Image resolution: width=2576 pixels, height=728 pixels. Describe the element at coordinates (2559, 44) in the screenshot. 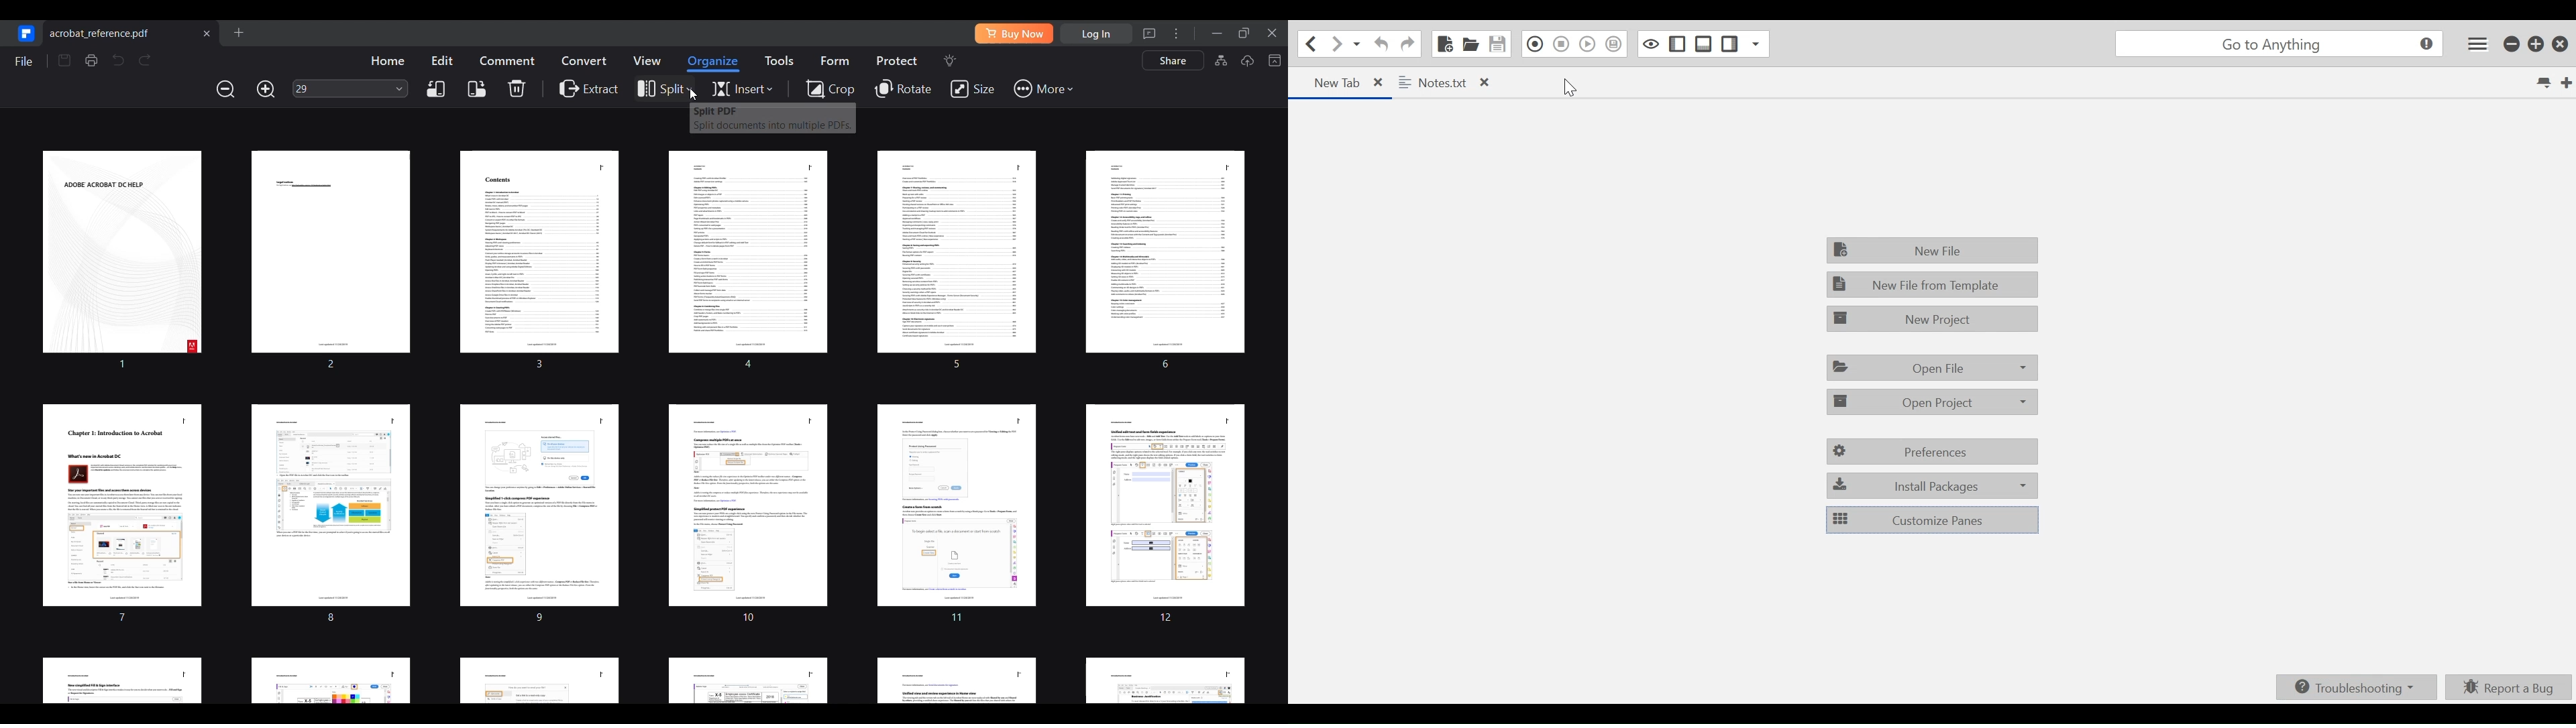

I see `Close` at that location.